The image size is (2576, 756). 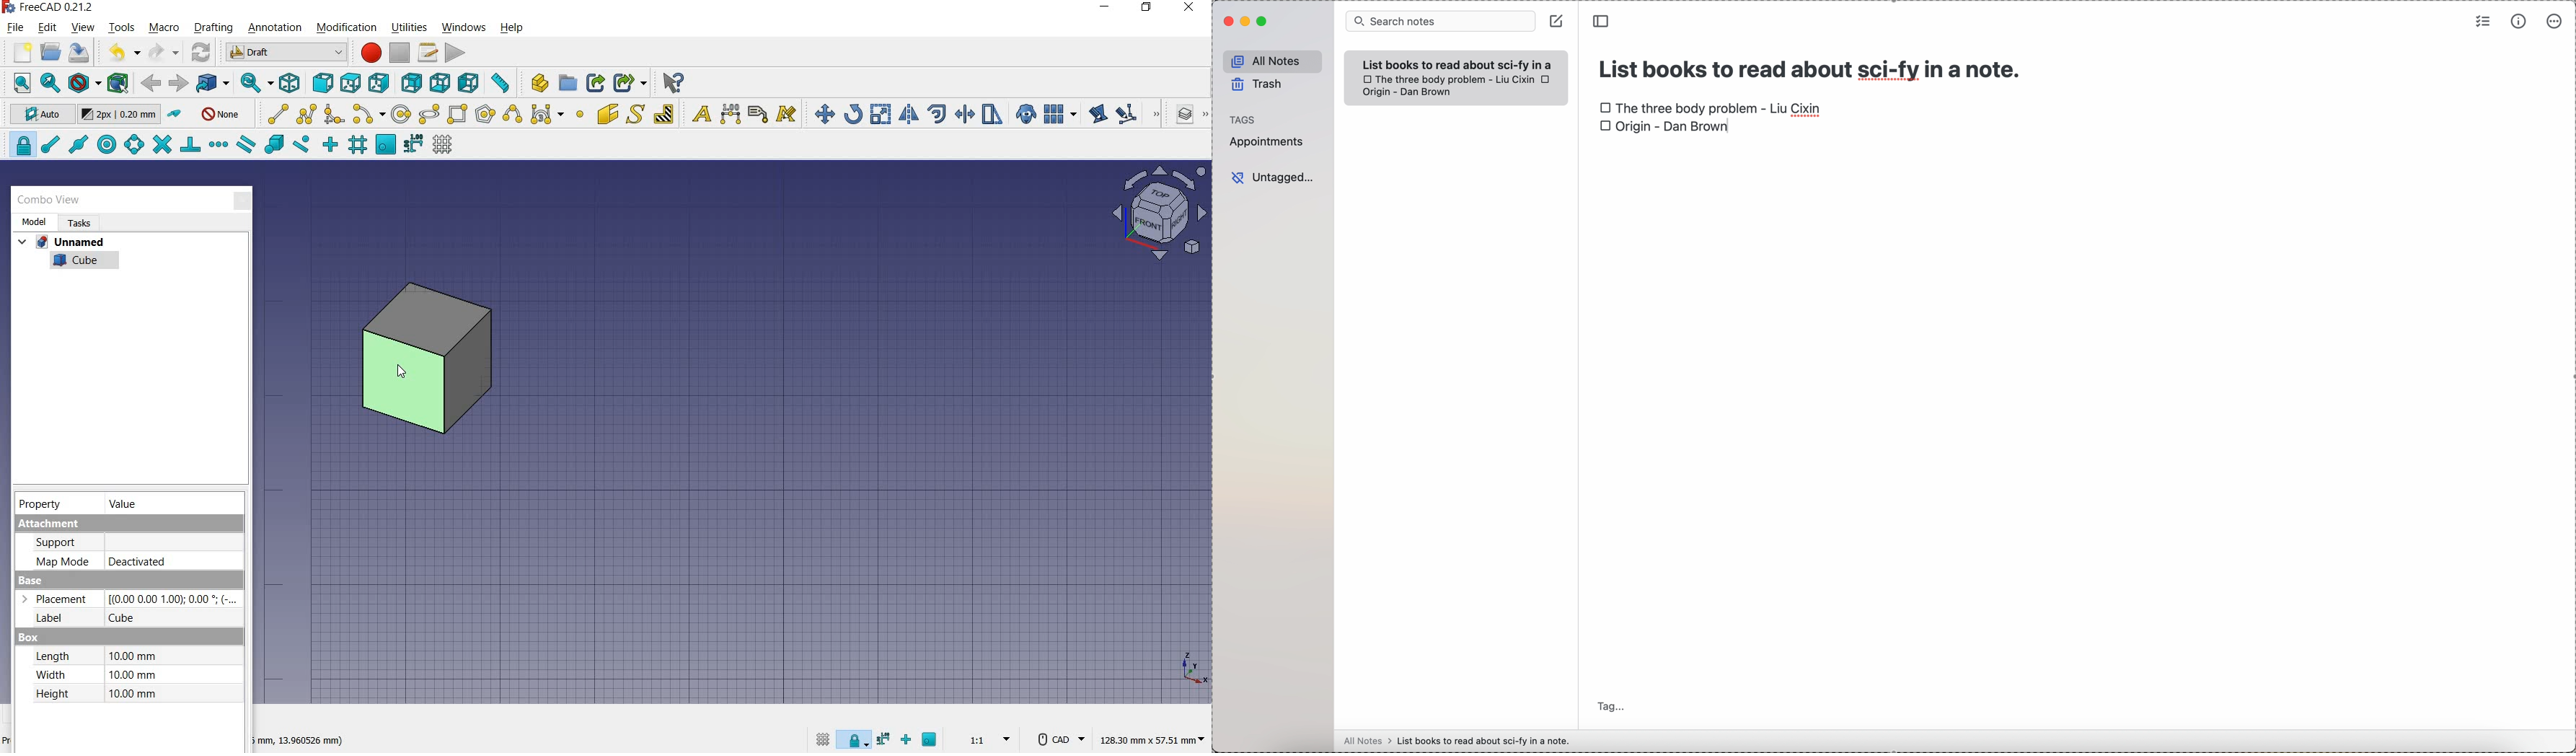 I want to click on unnamed, so click(x=61, y=242).